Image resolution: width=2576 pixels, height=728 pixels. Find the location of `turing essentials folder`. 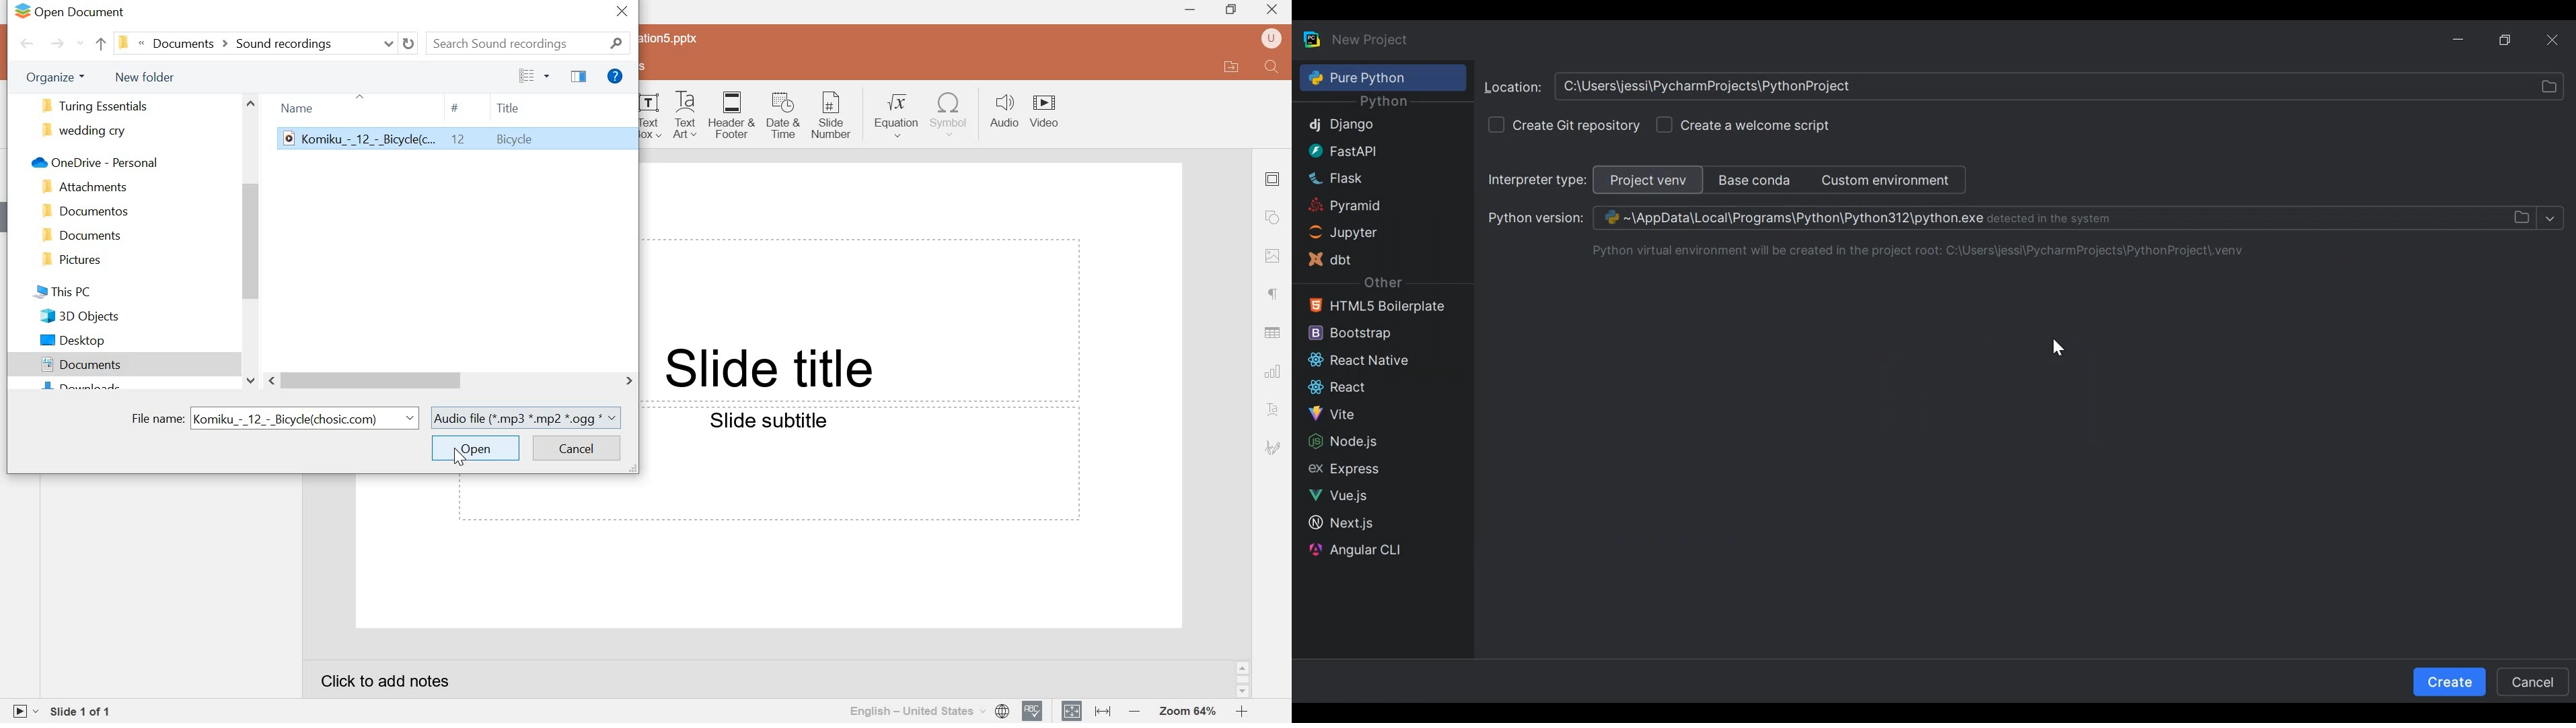

turing essentials folder is located at coordinates (100, 106).